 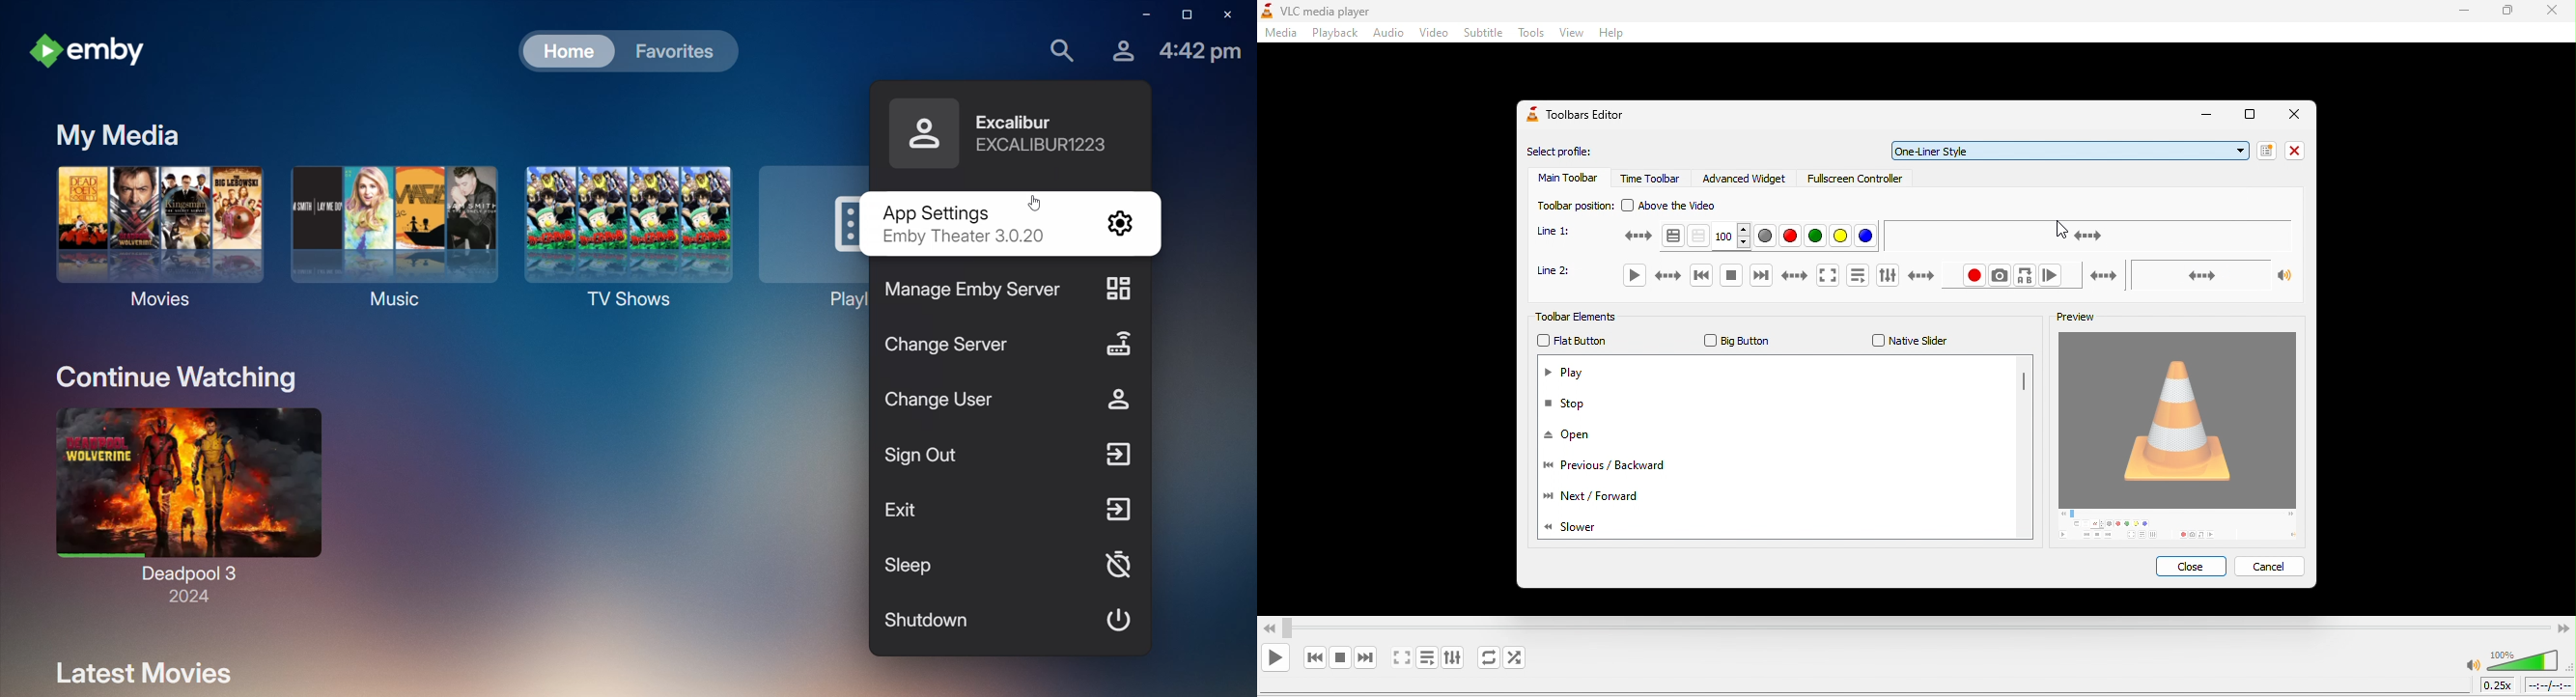 What do you see at coordinates (1482, 32) in the screenshot?
I see `subtitle` at bounding box center [1482, 32].